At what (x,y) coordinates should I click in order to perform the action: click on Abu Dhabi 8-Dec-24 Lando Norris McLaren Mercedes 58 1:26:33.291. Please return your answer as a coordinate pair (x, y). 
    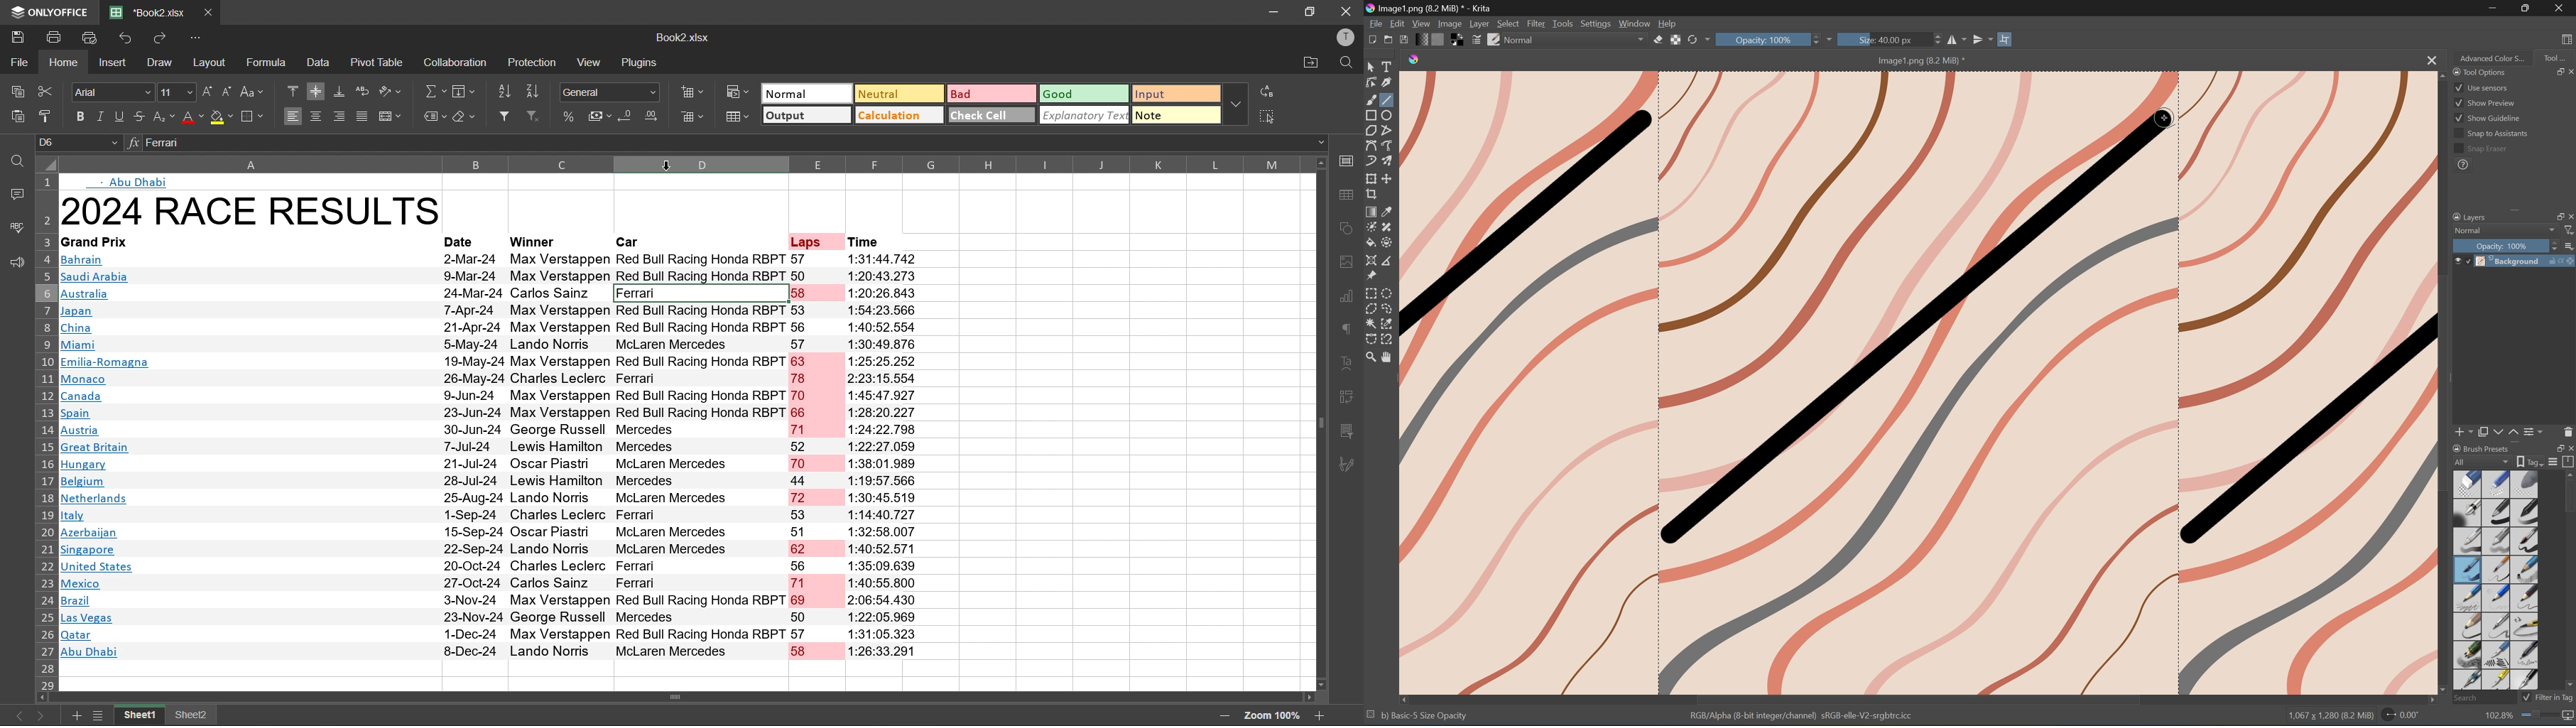
    Looking at the image, I should click on (494, 652).